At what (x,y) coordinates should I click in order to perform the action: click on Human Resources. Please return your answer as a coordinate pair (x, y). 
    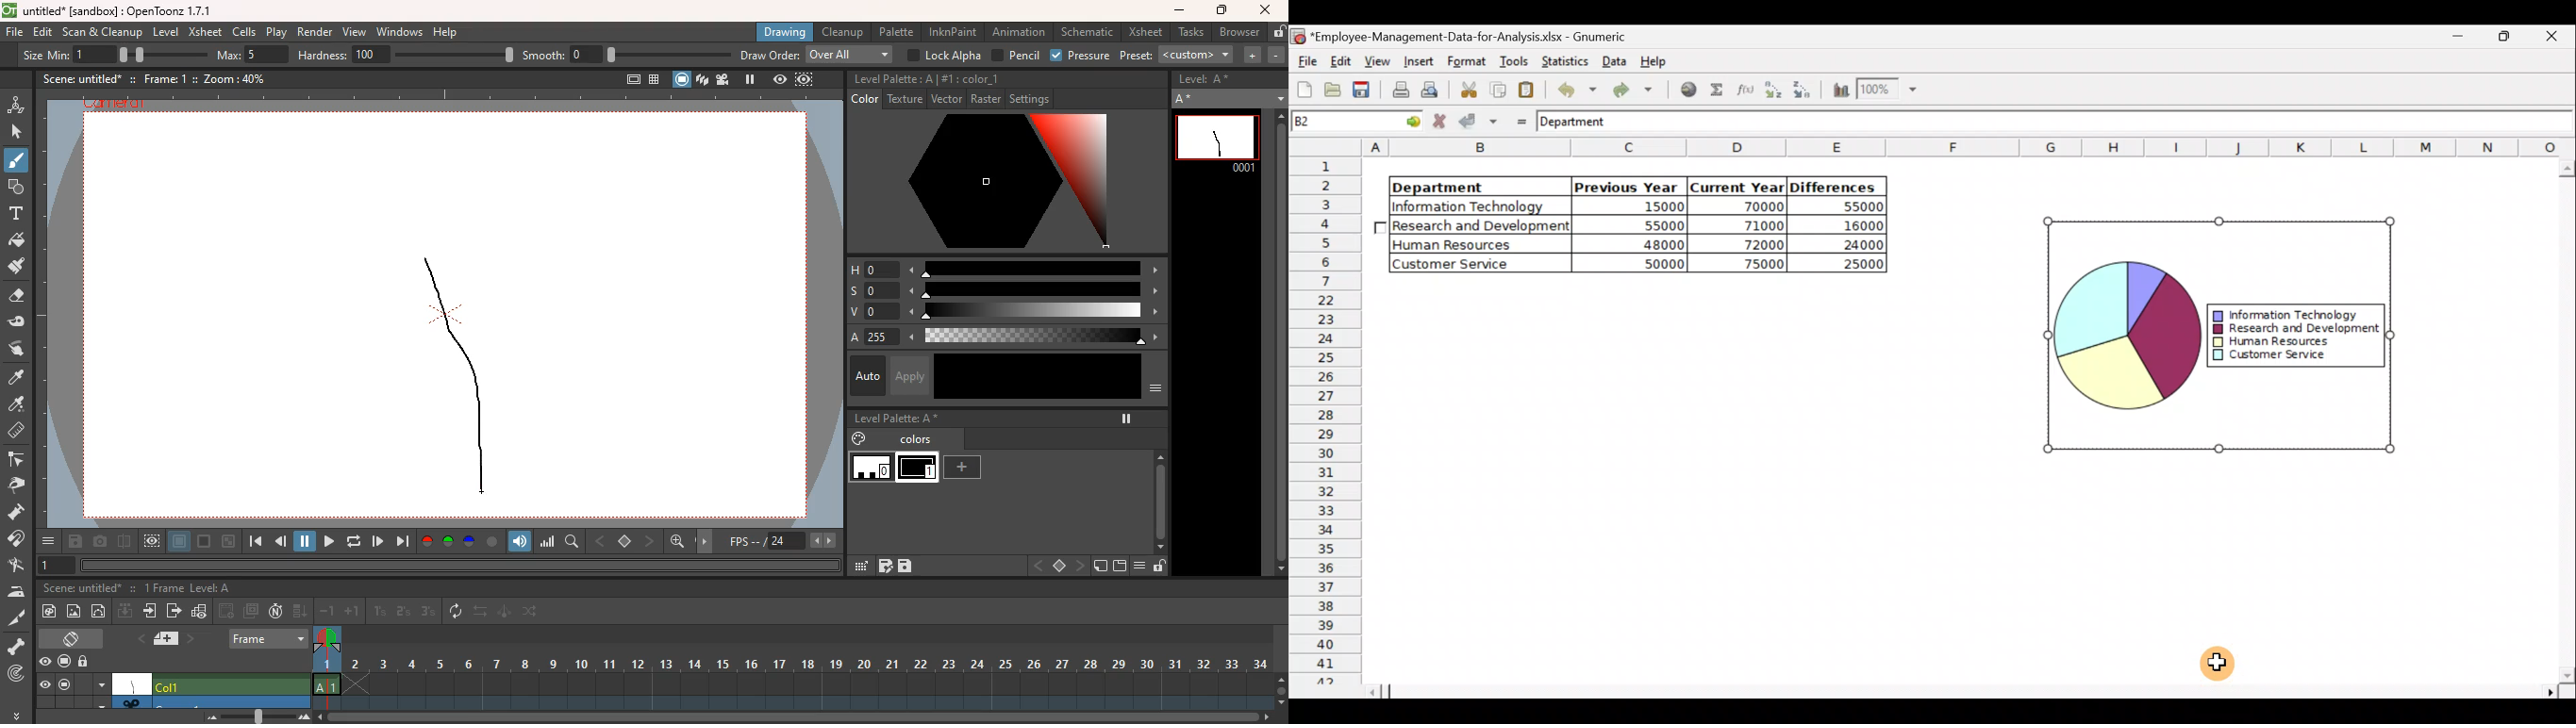
    Looking at the image, I should click on (2276, 342).